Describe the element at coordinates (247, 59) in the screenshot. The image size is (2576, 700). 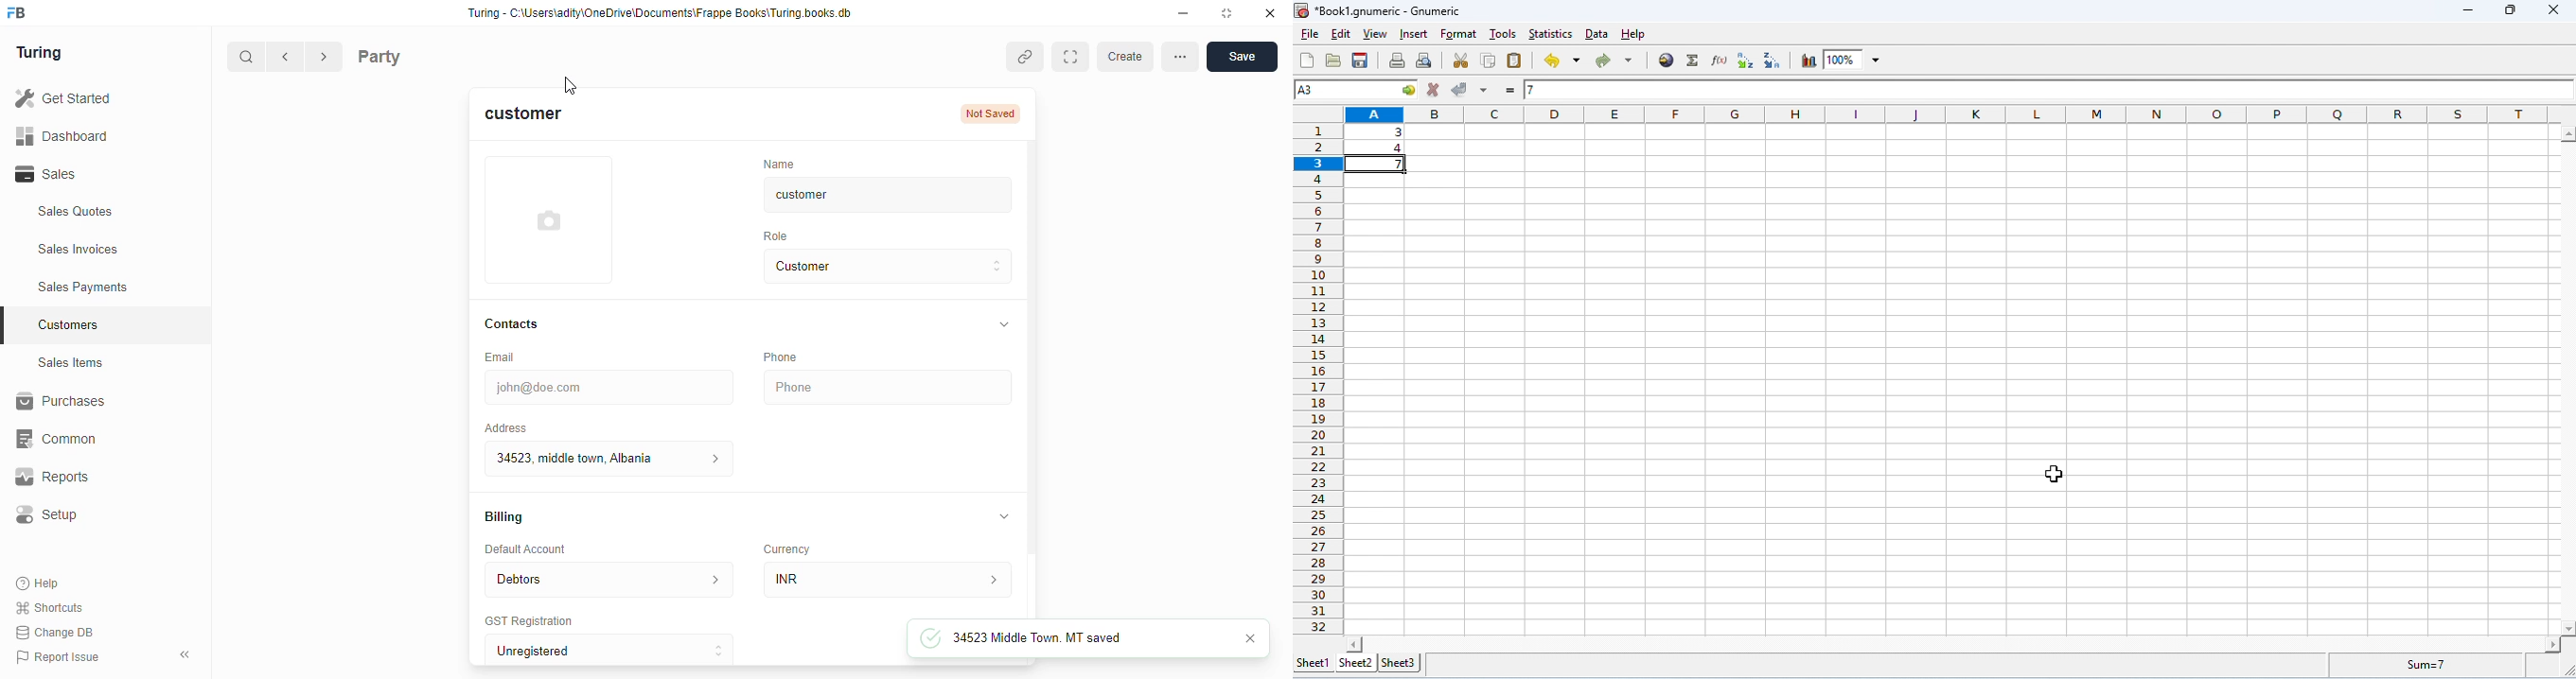
I see `search` at that location.